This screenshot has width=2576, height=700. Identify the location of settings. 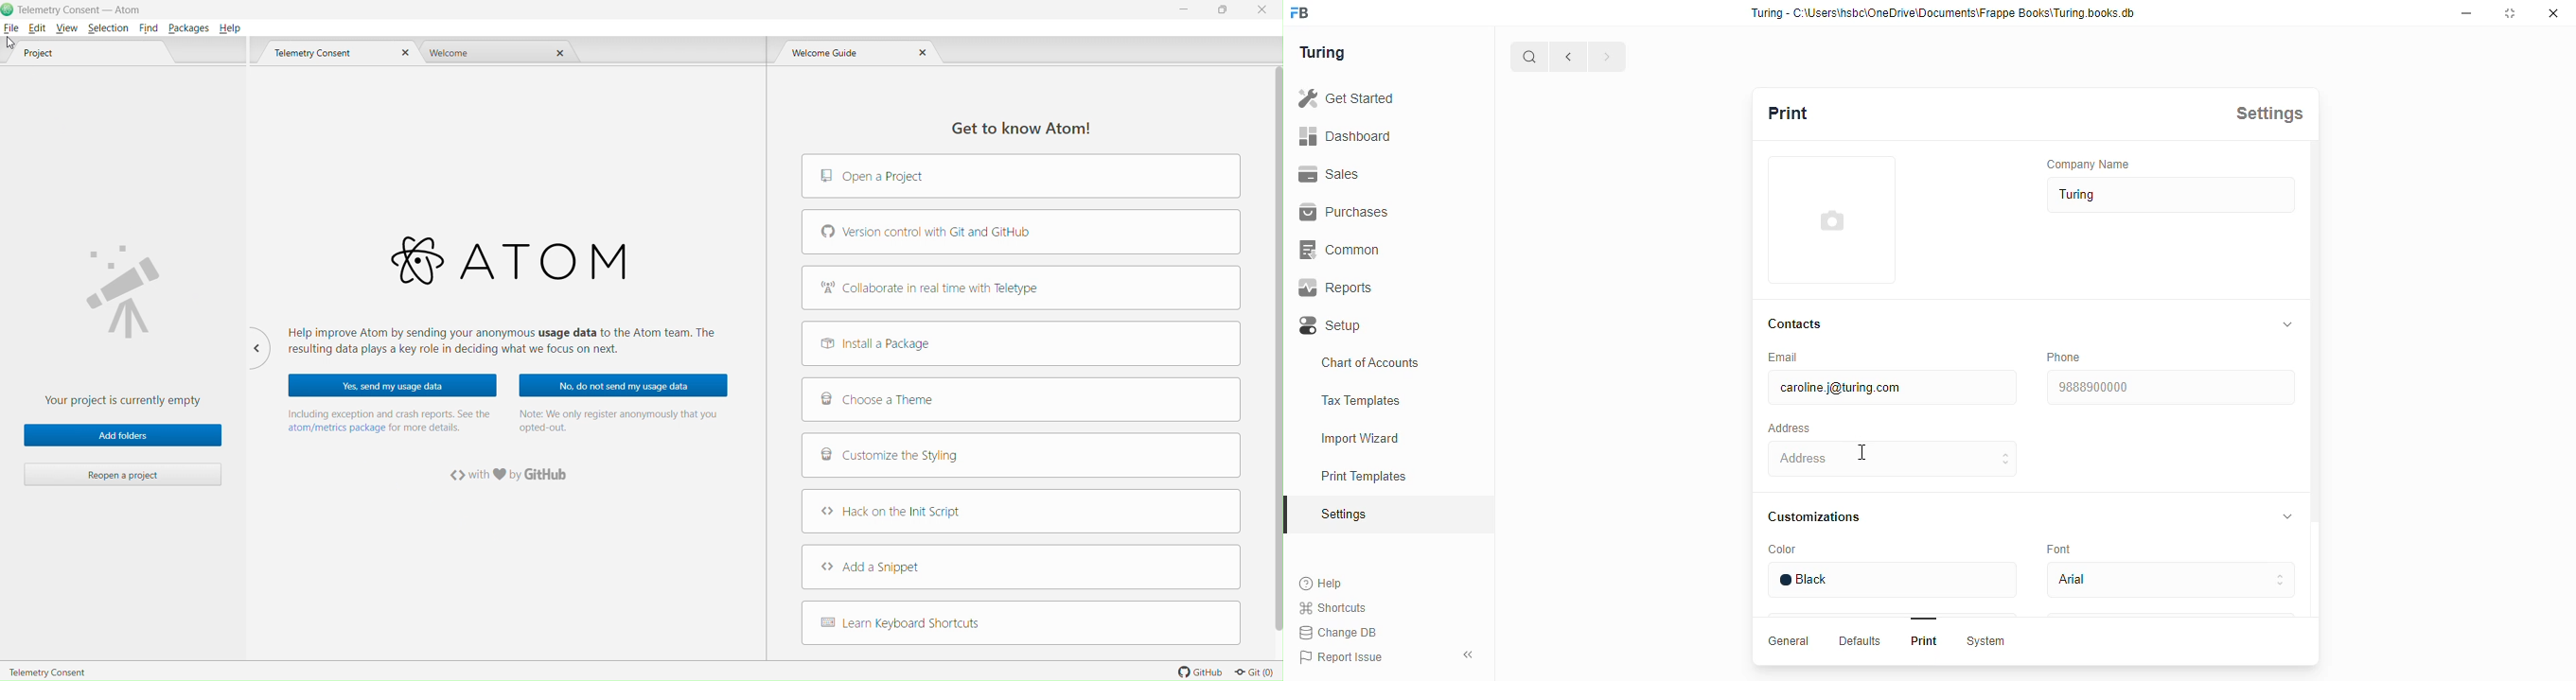
(1346, 515).